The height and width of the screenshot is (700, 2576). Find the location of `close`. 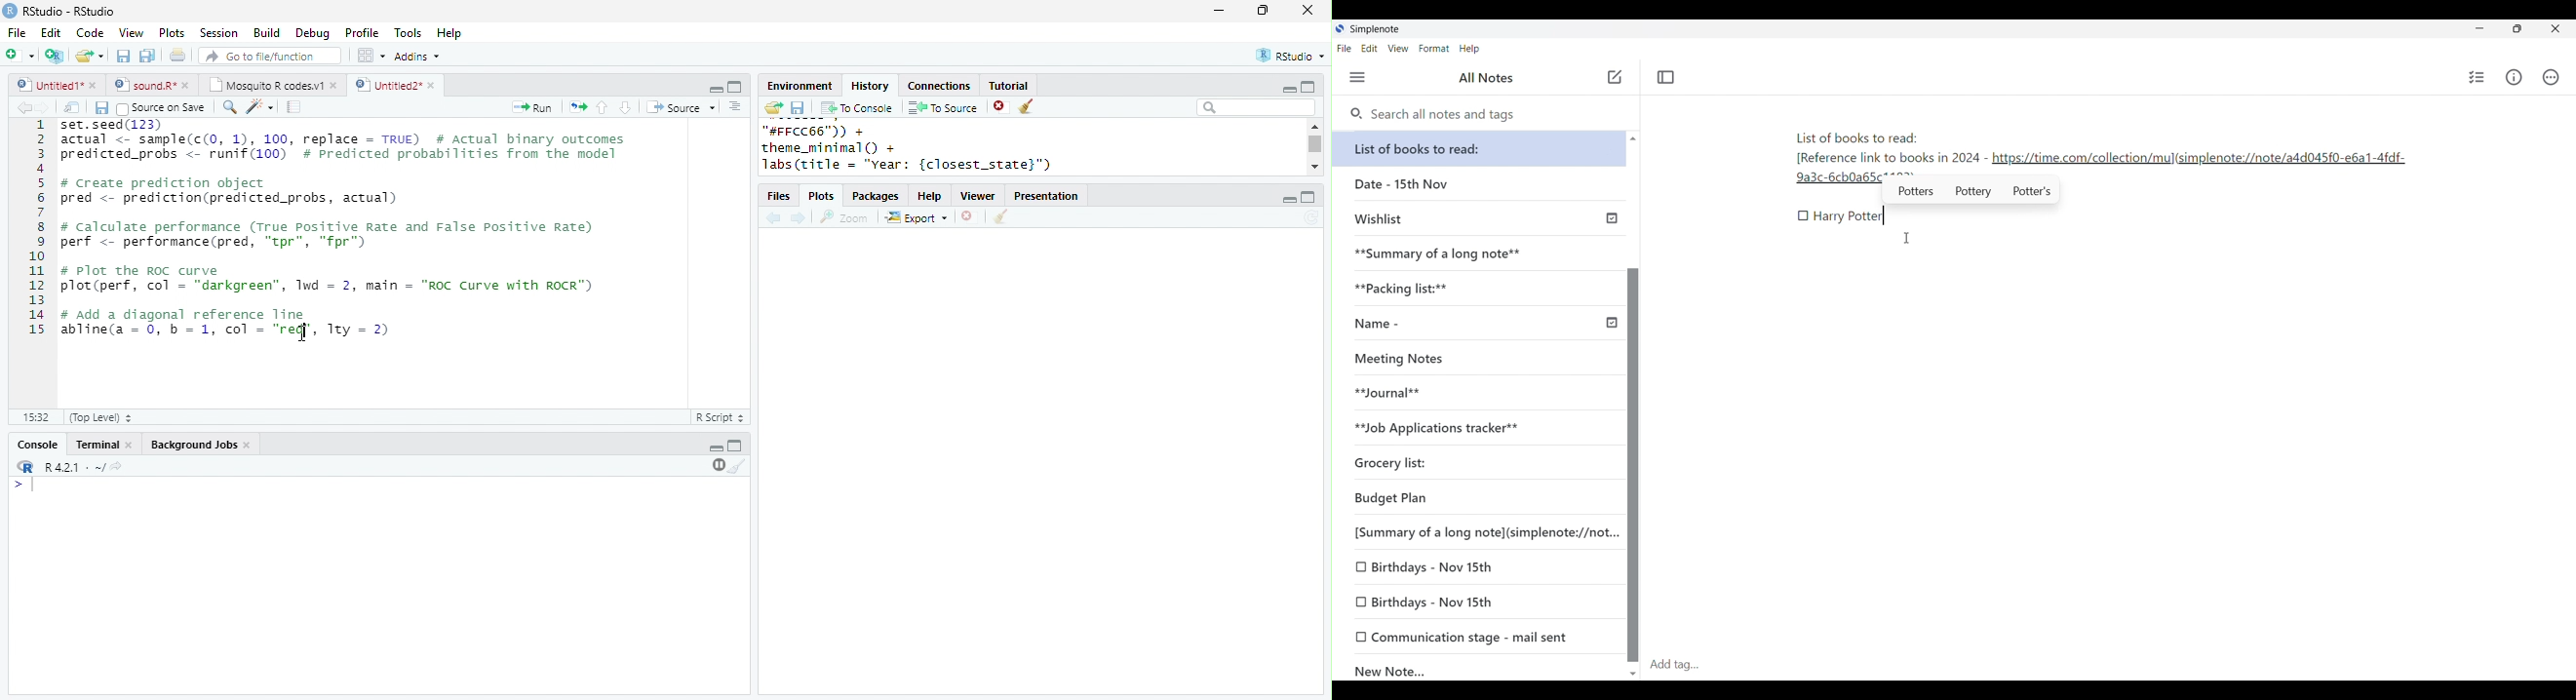

close is located at coordinates (434, 86).